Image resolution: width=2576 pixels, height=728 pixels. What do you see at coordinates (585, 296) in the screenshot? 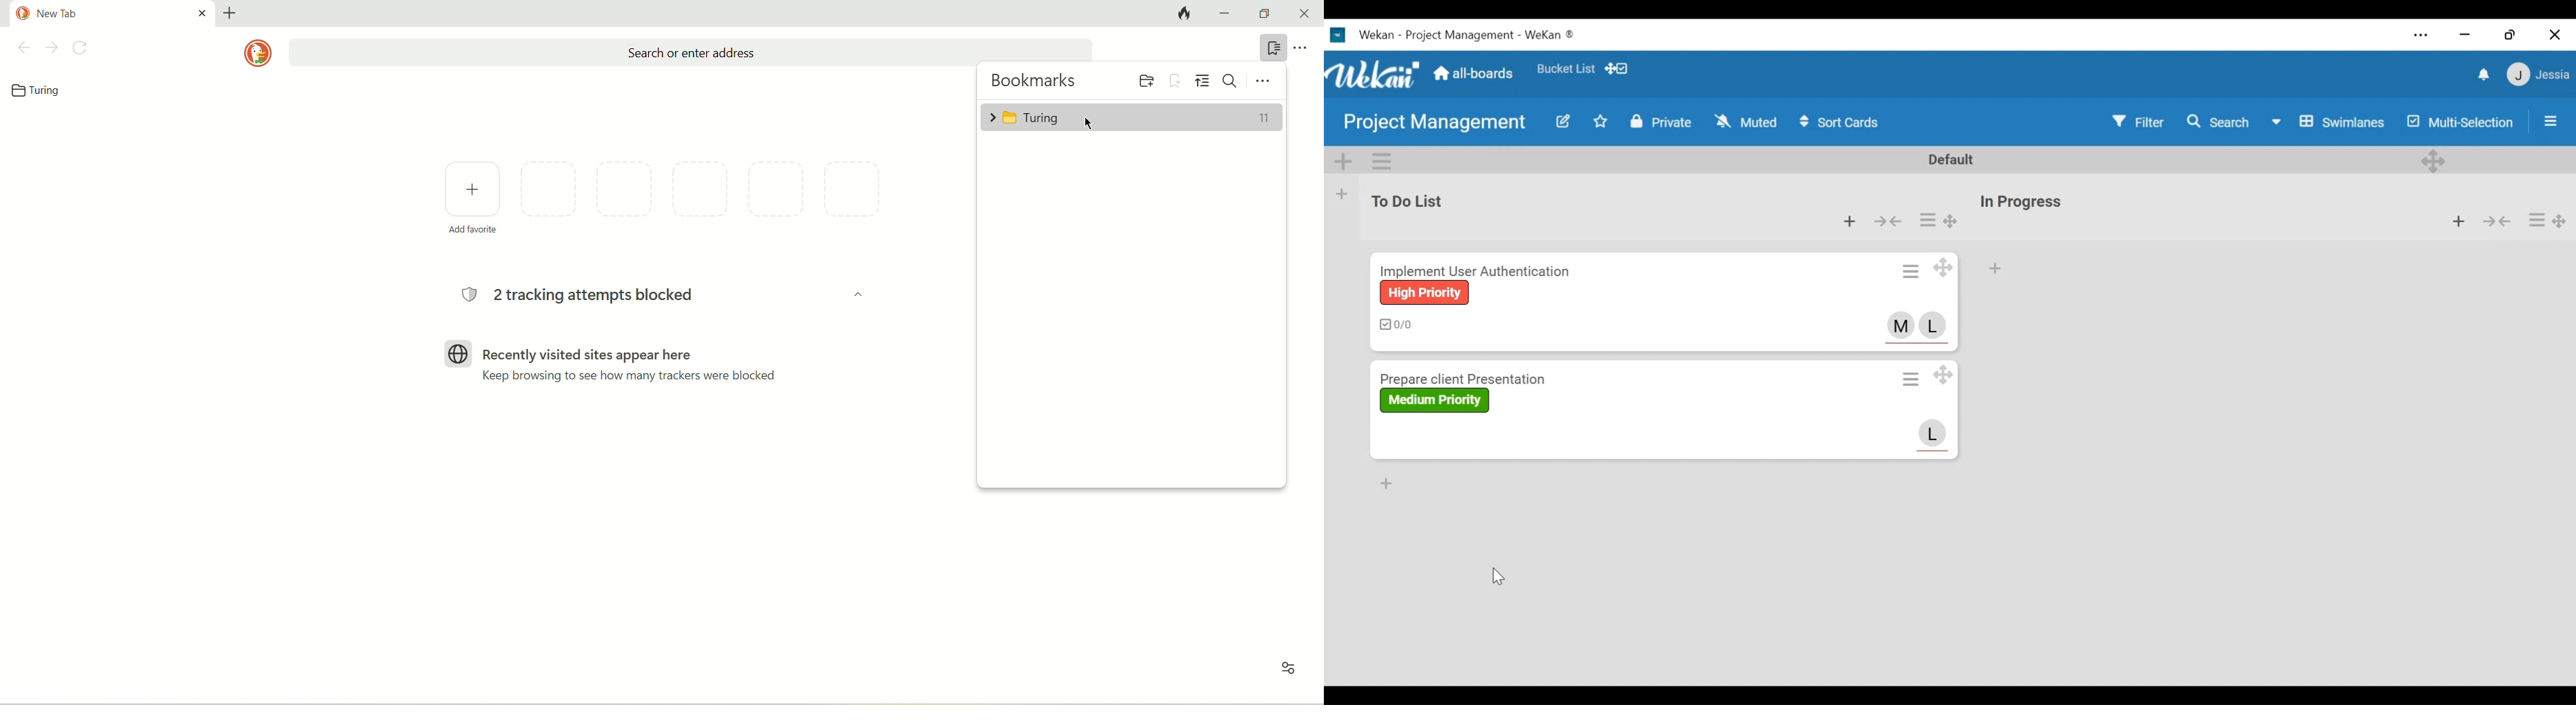
I see ` 2 tracking attempts blocked` at bounding box center [585, 296].